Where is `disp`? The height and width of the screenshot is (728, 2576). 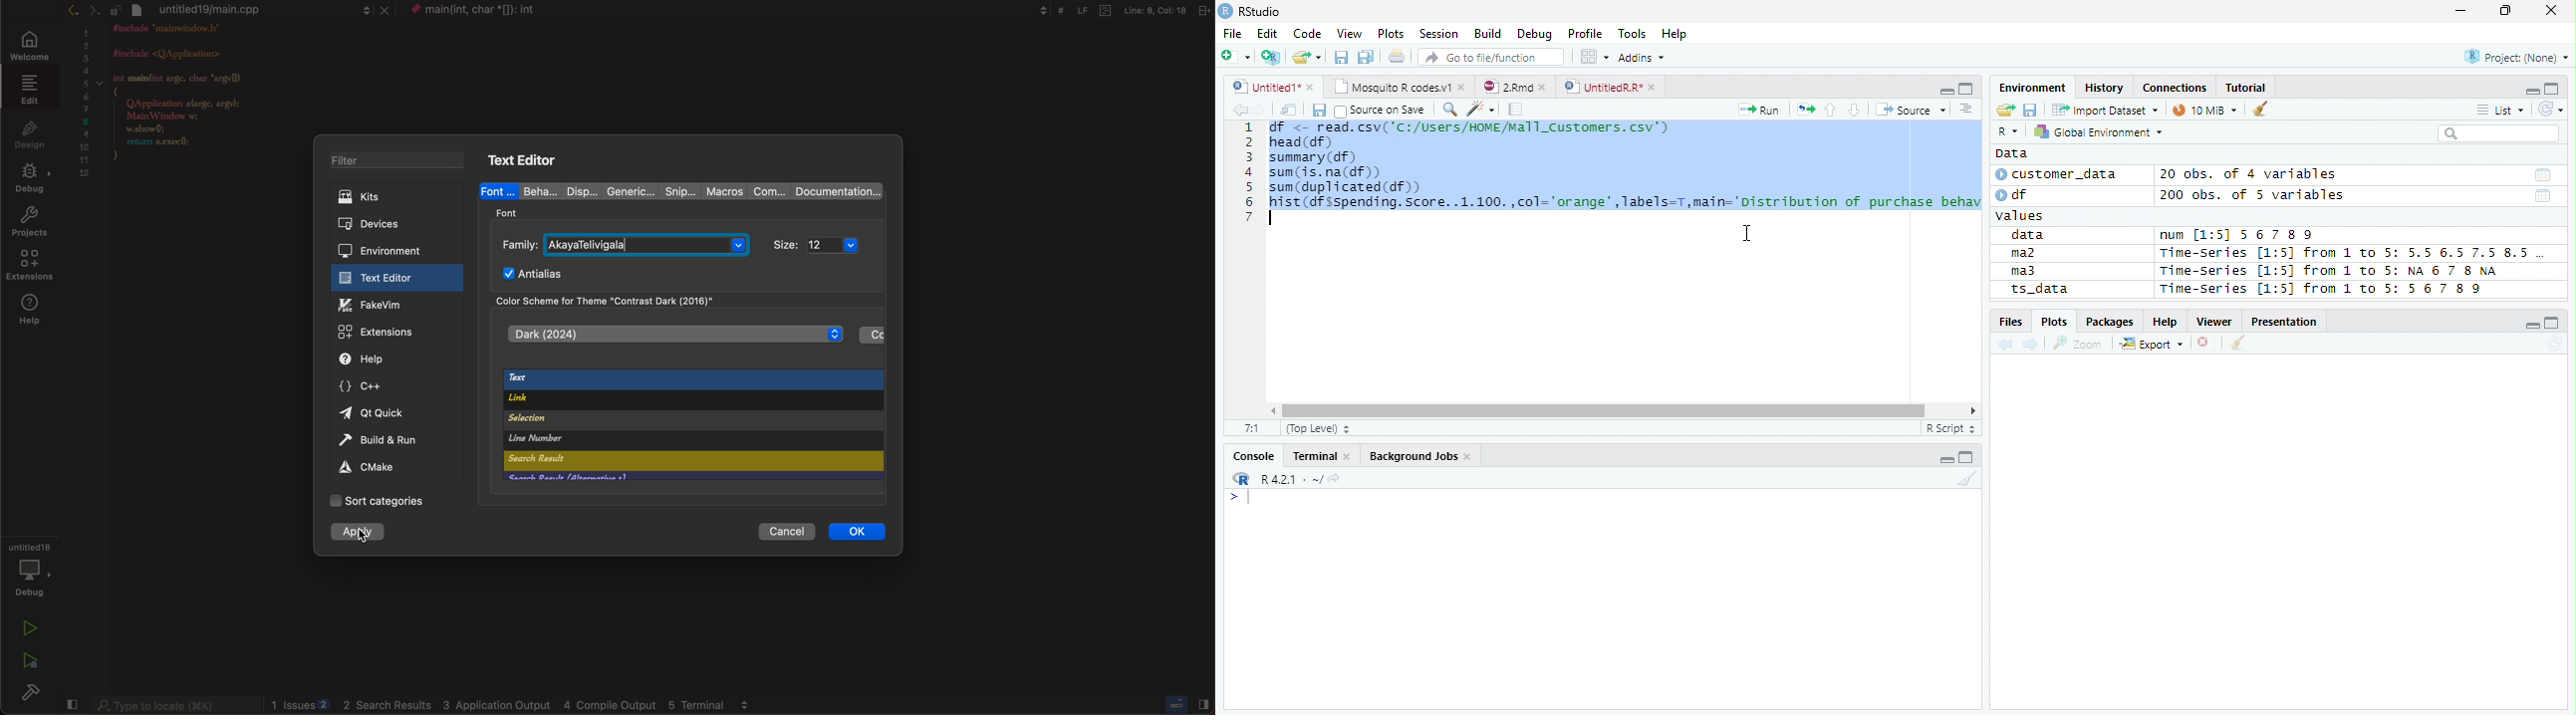 disp is located at coordinates (576, 191).